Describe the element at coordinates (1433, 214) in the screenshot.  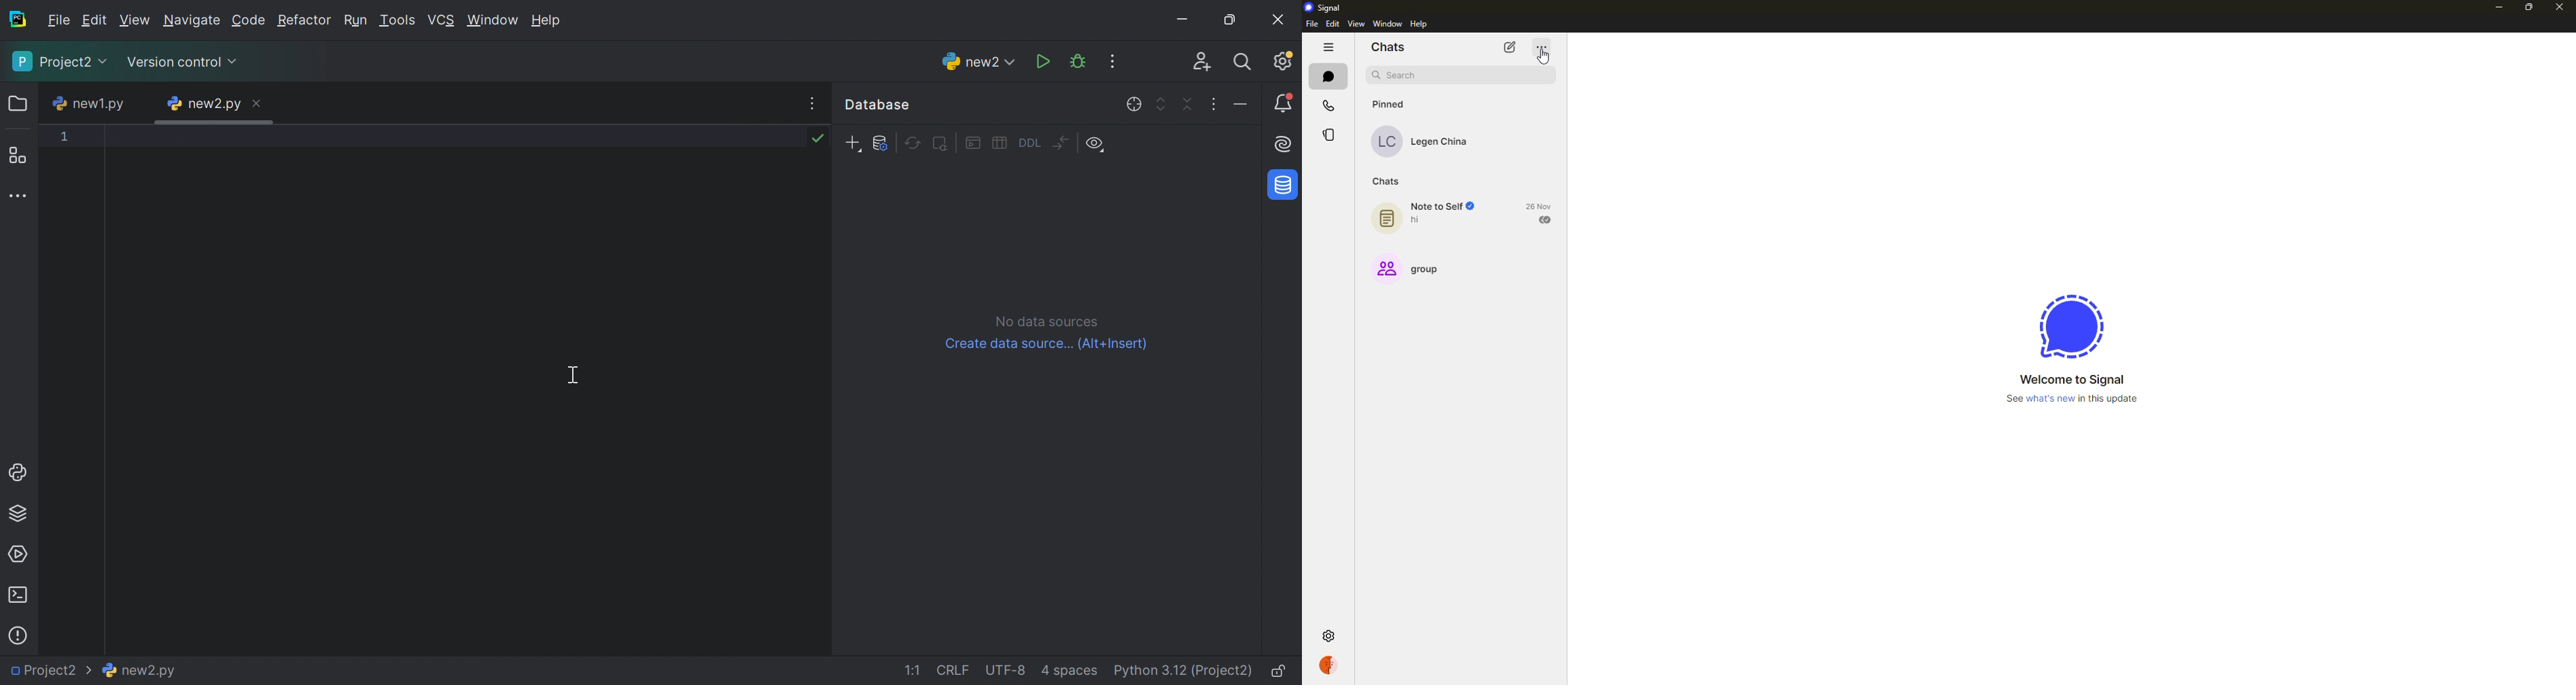
I see `note to self` at that location.